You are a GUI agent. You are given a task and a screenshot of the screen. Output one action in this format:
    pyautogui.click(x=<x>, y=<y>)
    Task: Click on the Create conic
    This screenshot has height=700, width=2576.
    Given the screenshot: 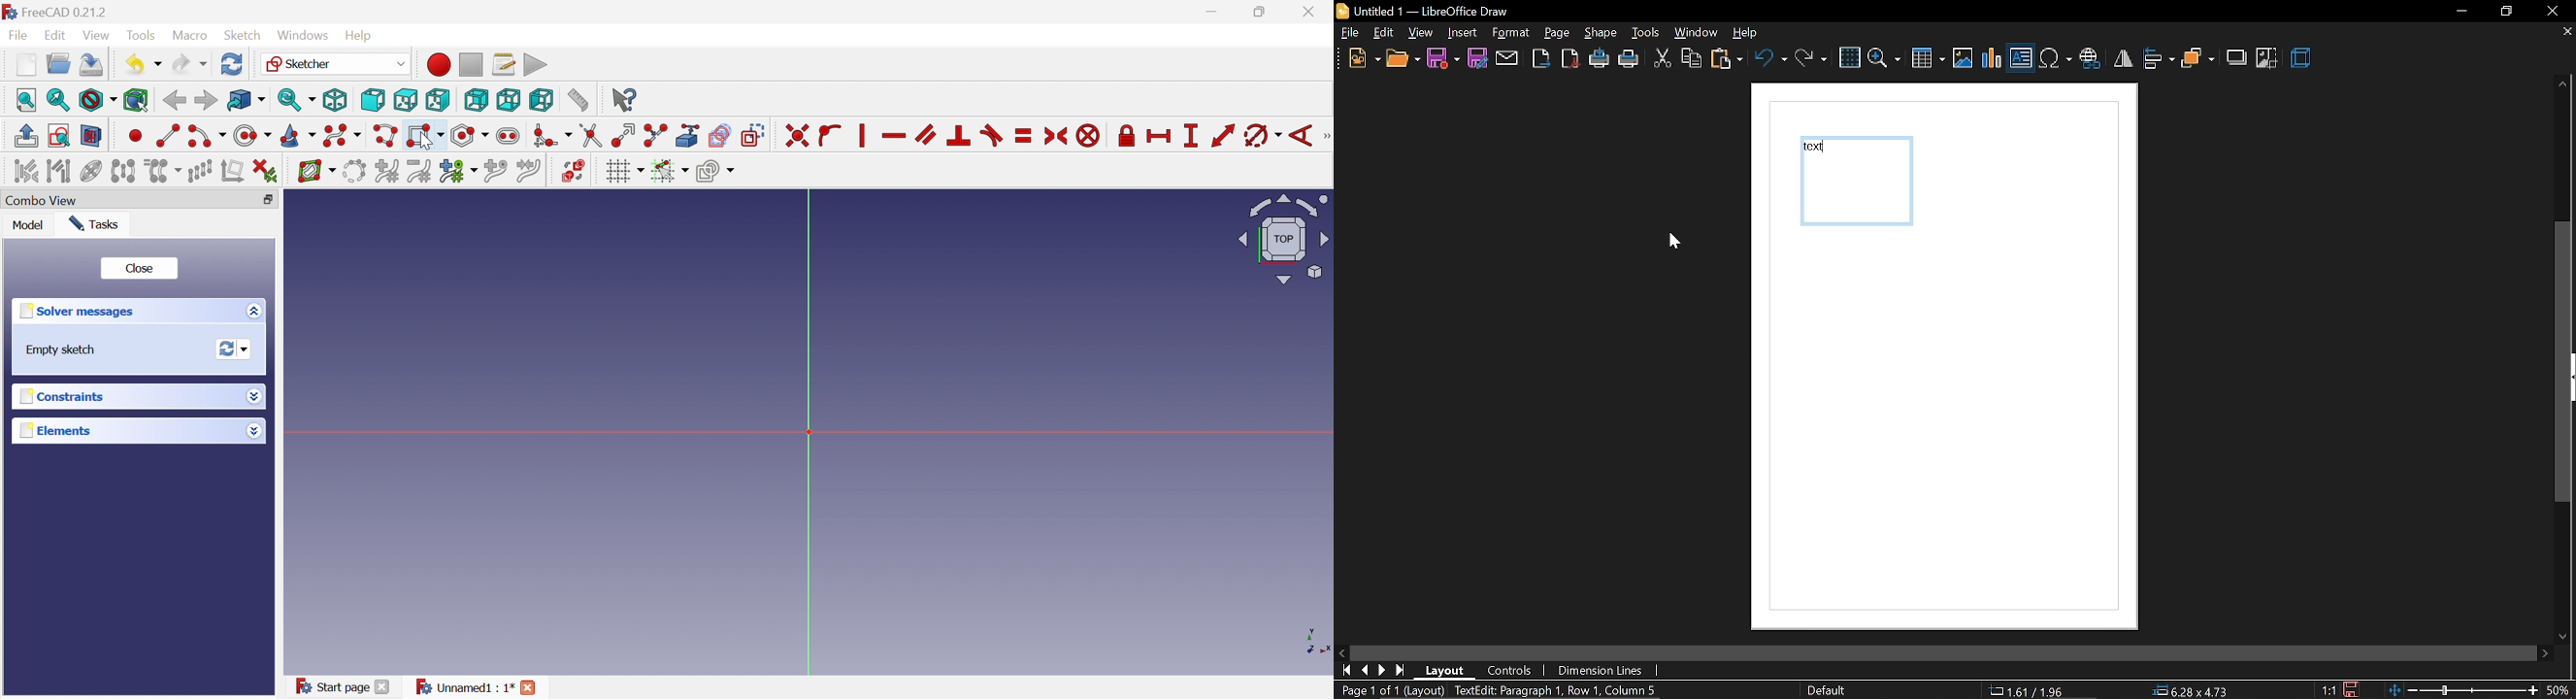 What is the action you would take?
    pyautogui.click(x=299, y=137)
    